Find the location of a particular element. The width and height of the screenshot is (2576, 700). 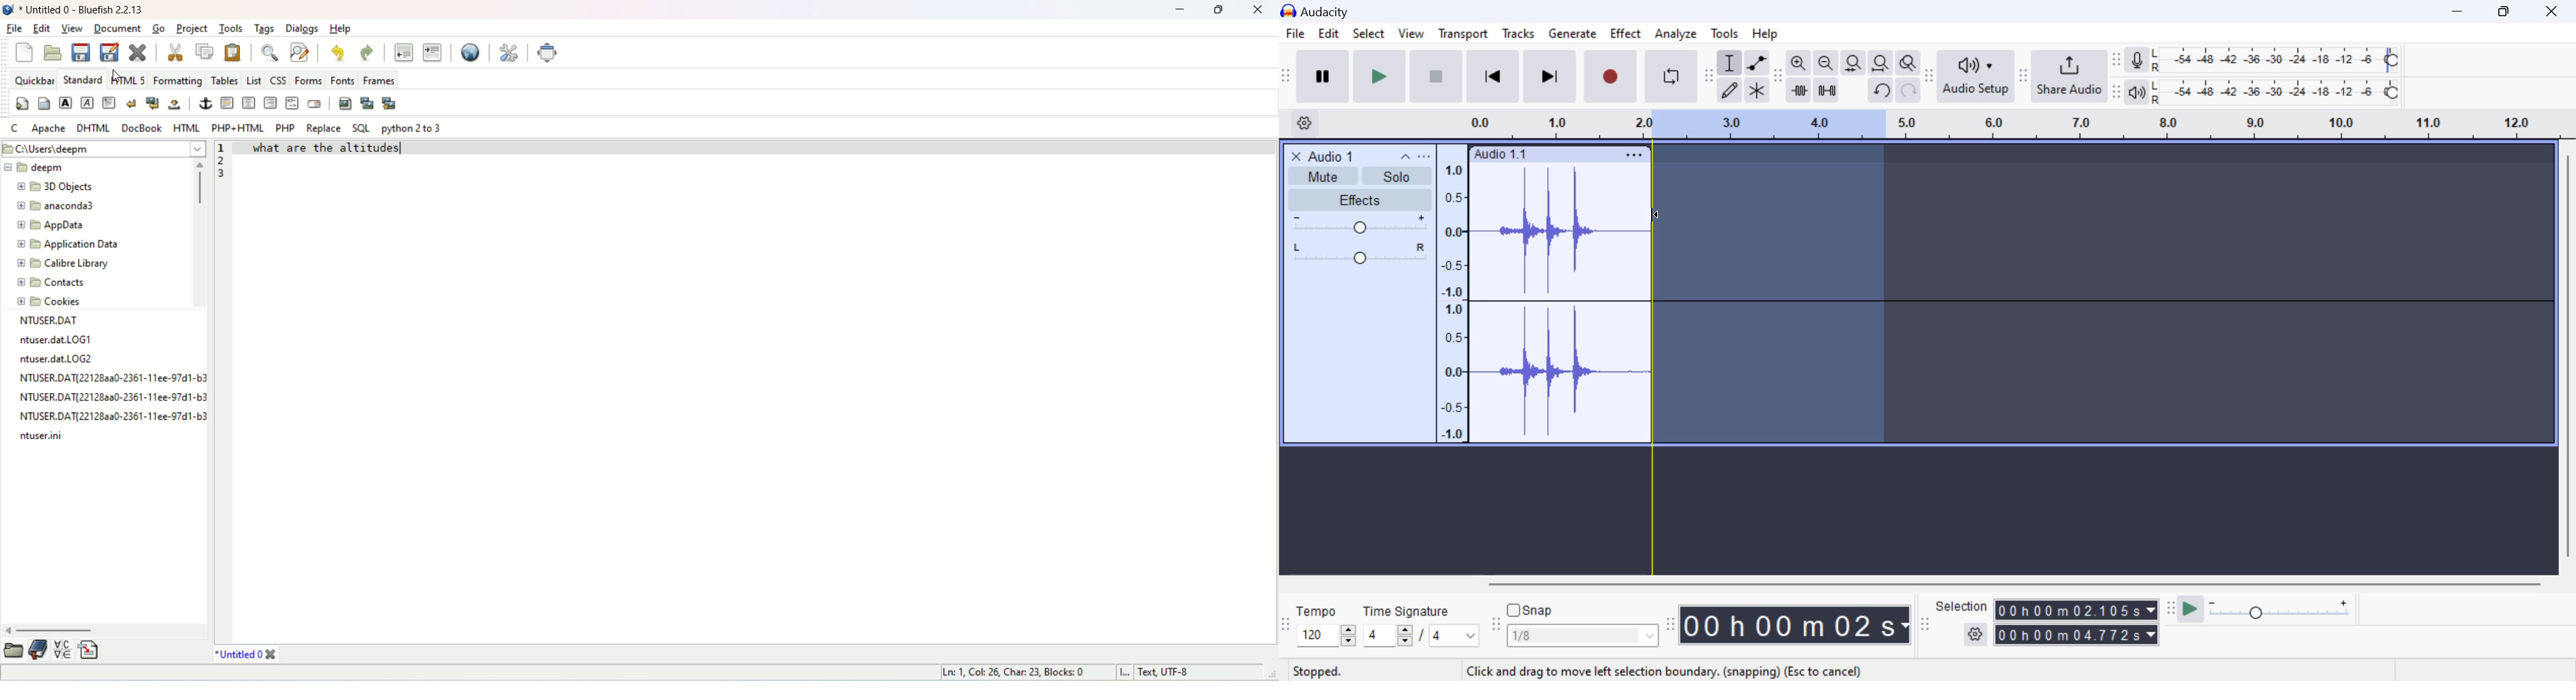

Tools is located at coordinates (1725, 32).